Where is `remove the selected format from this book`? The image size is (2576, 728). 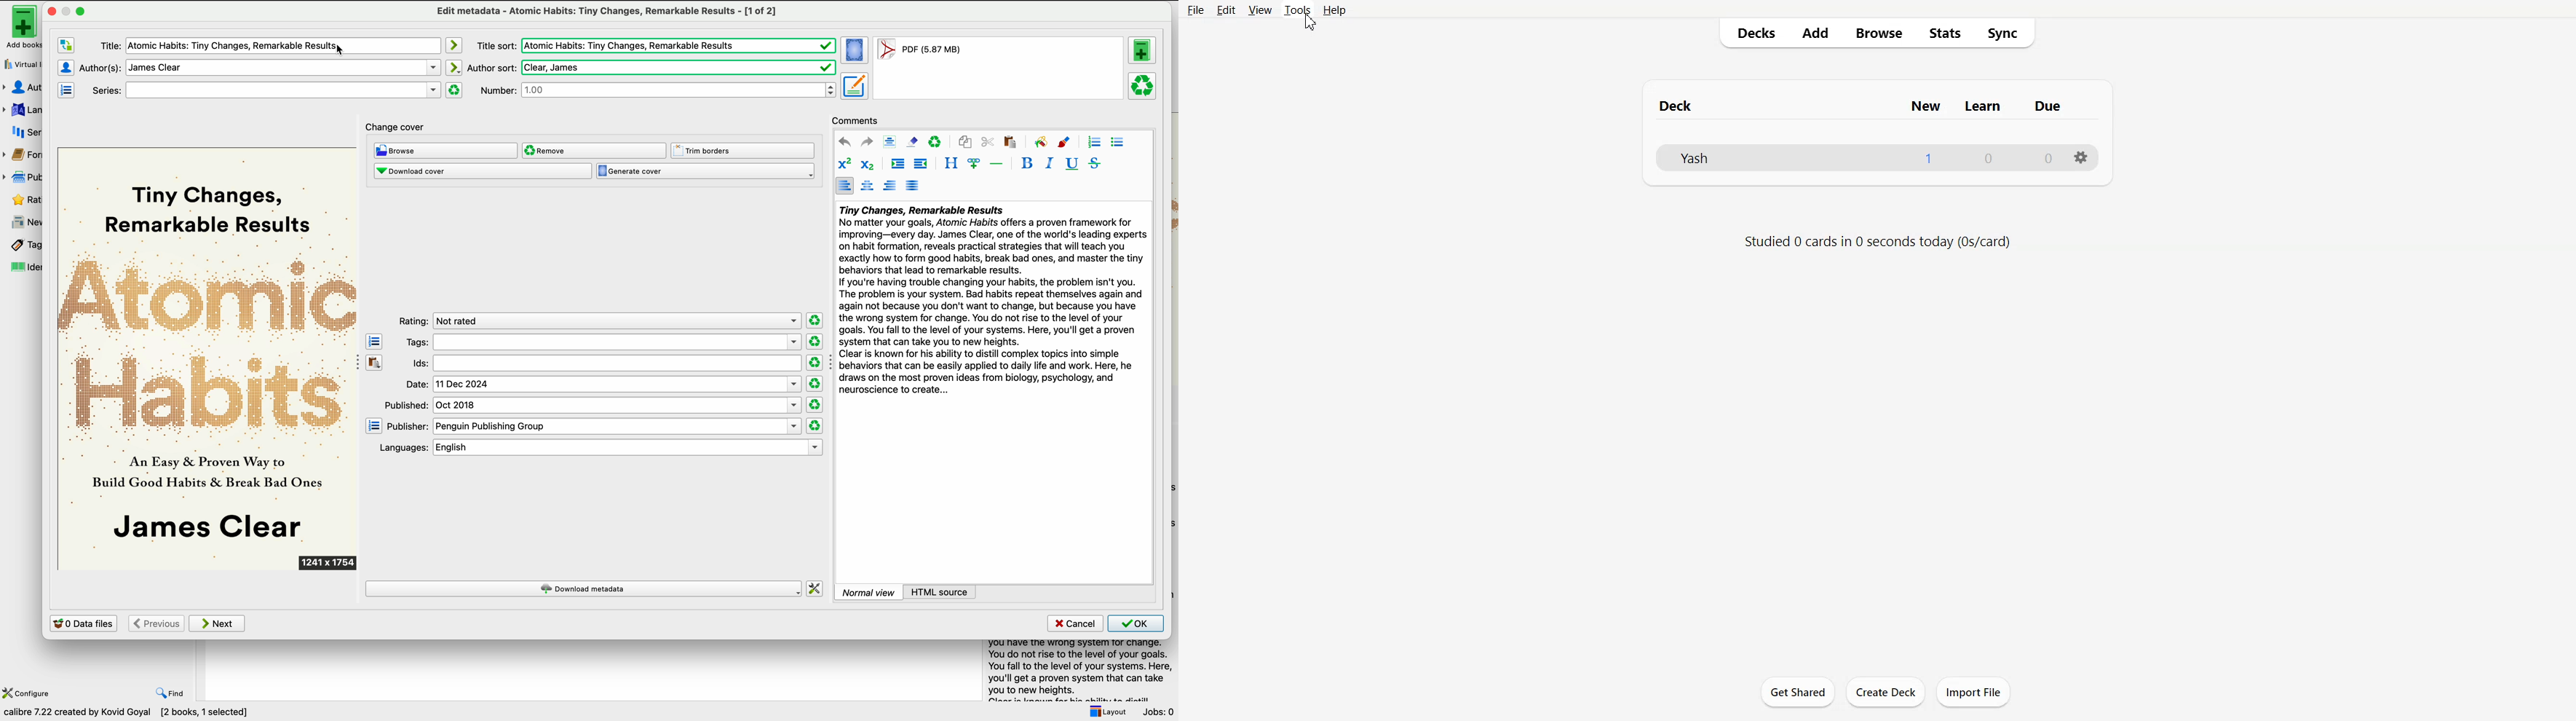
remove the selected format from this book is located at coordinates (1143, 87).